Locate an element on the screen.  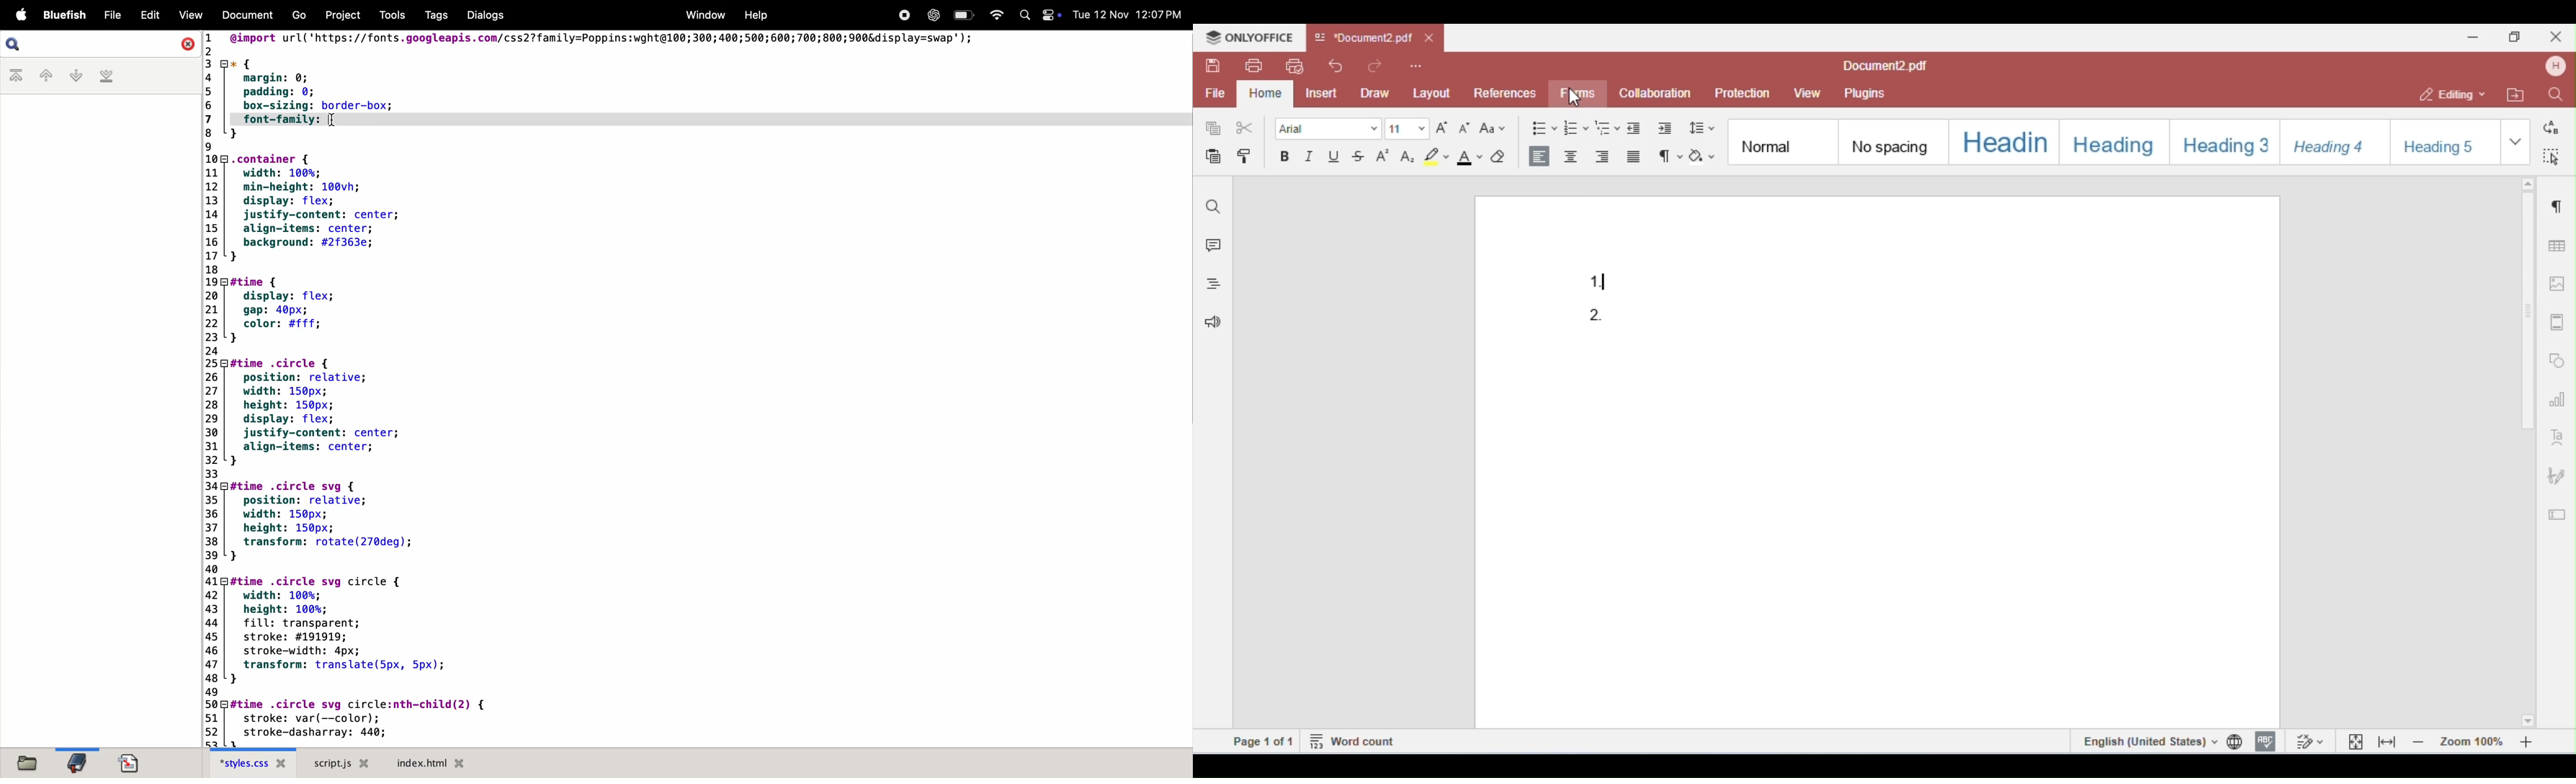
index.html is located at coordinates (428, 763).